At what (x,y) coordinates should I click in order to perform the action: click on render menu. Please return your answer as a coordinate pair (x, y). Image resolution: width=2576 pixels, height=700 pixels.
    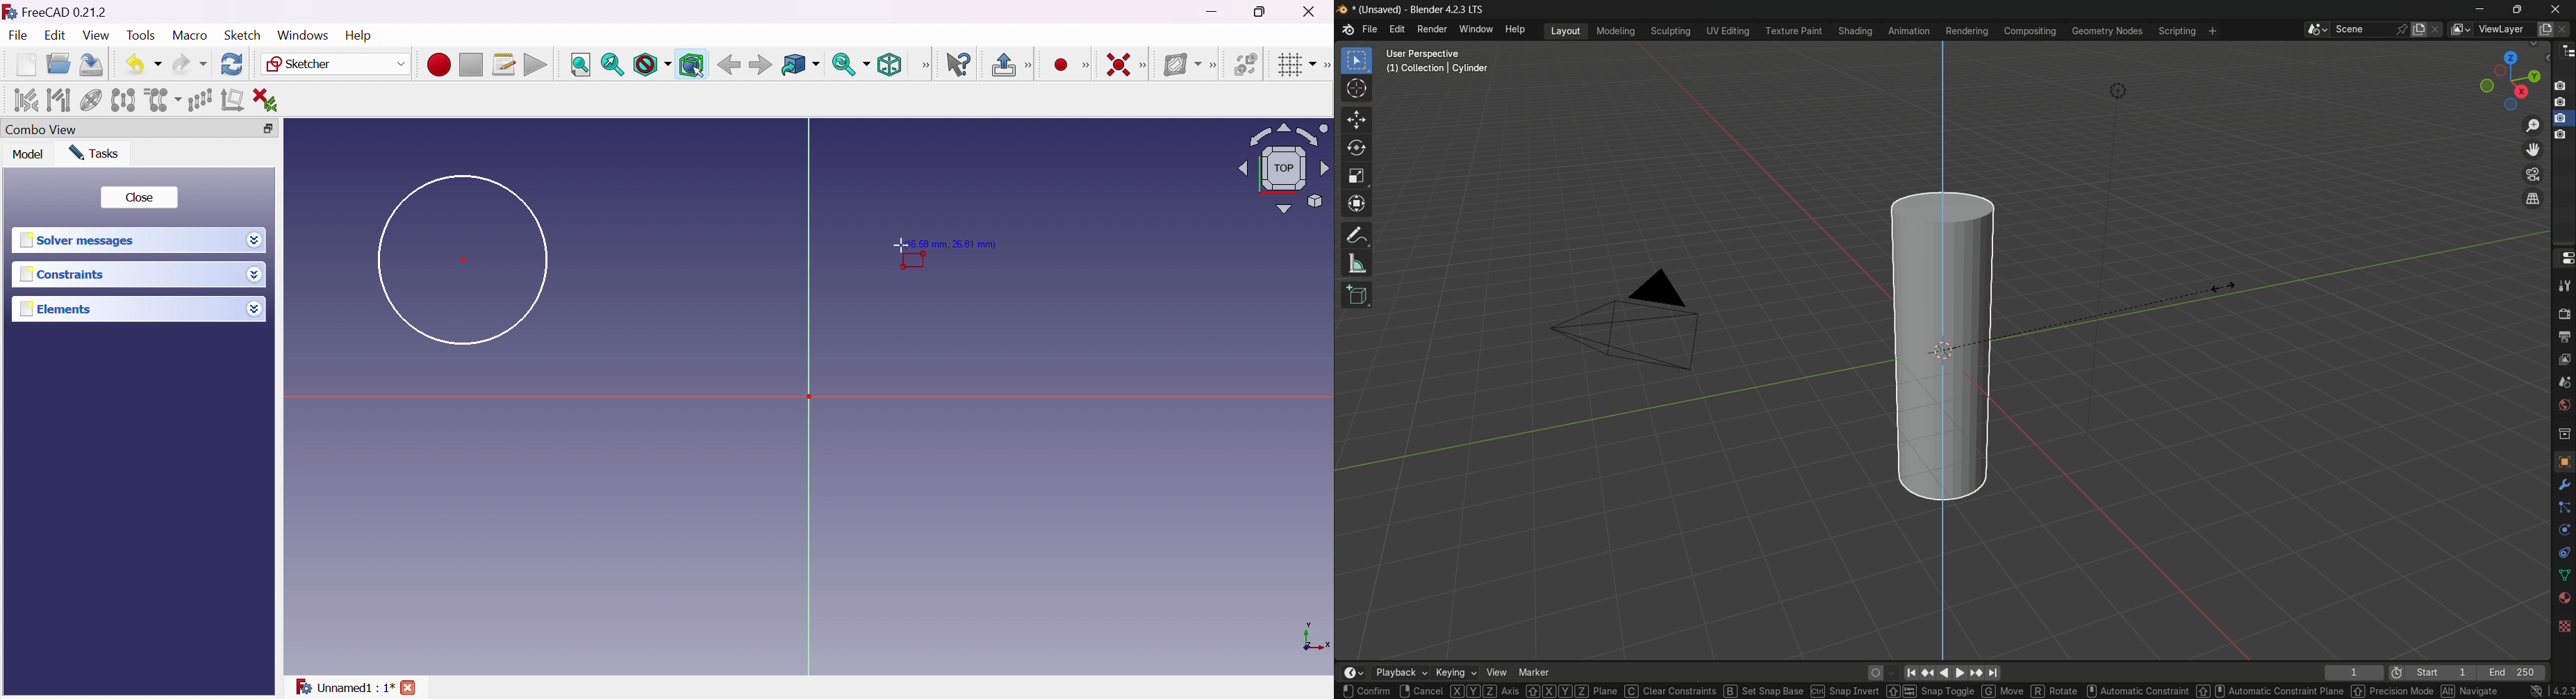
    Looking at the image, I should click on (1432, 29).